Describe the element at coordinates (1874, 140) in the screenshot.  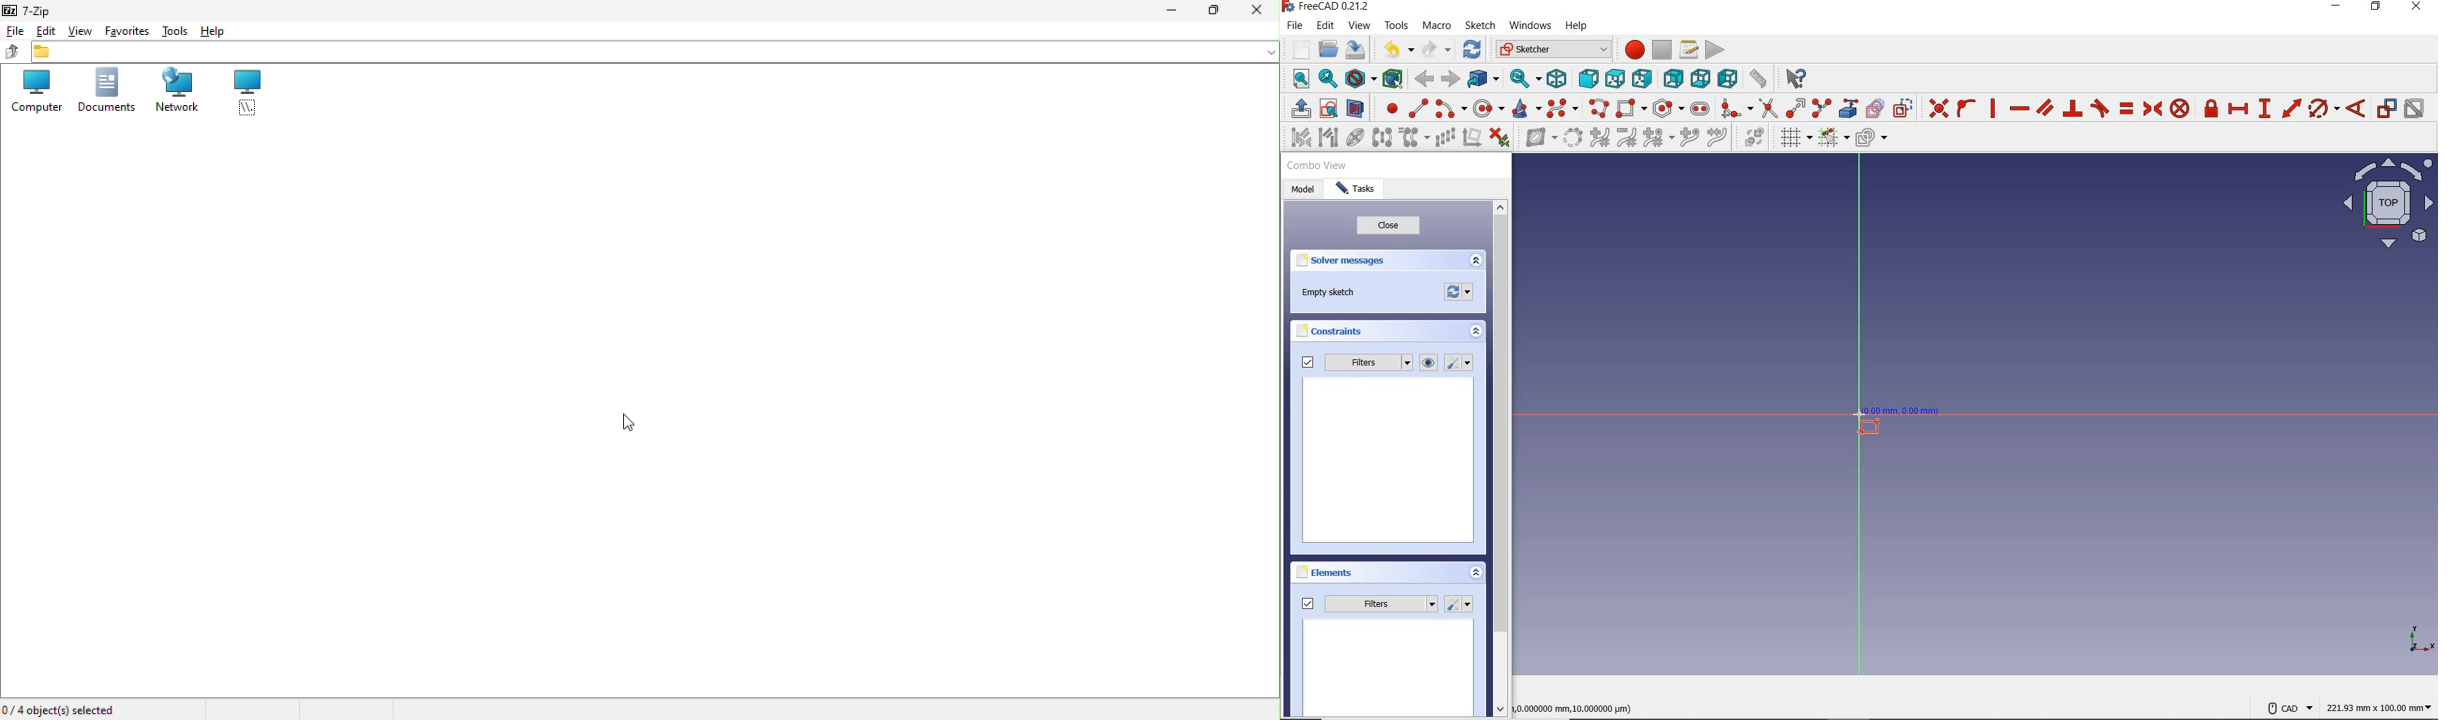
I see `configure rendering order` at that location.